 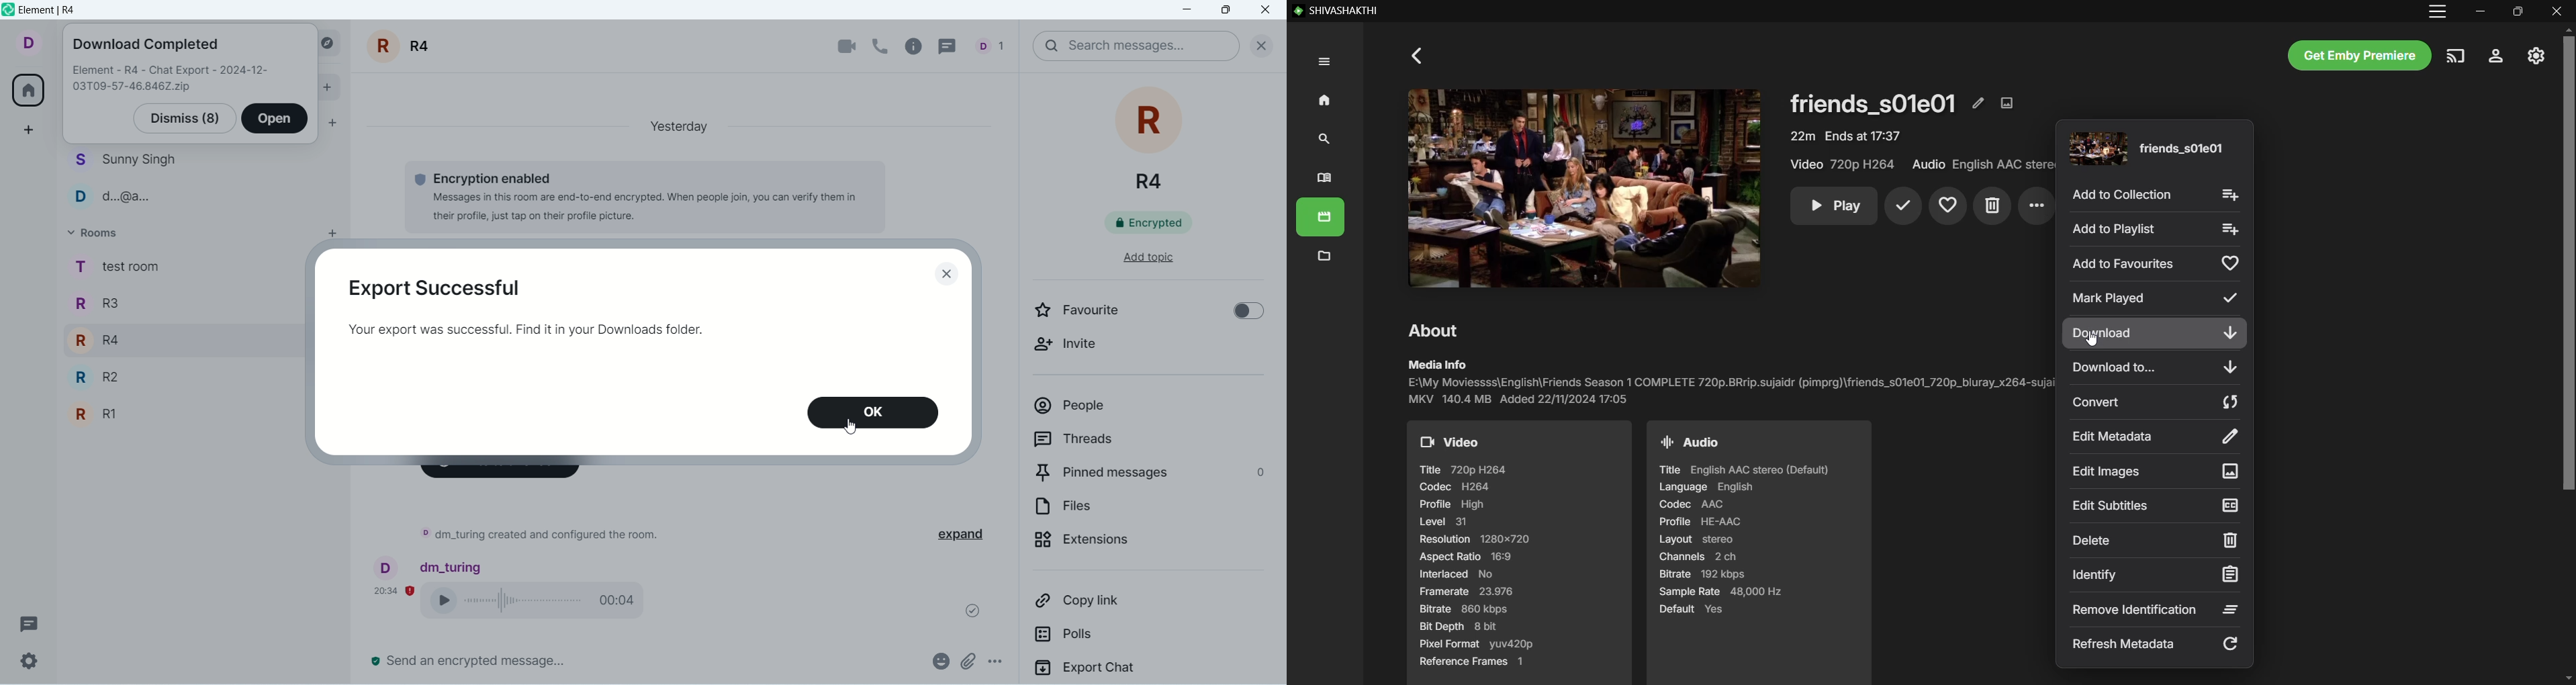 I want to click on all rooms, so click(x=27, y=92).